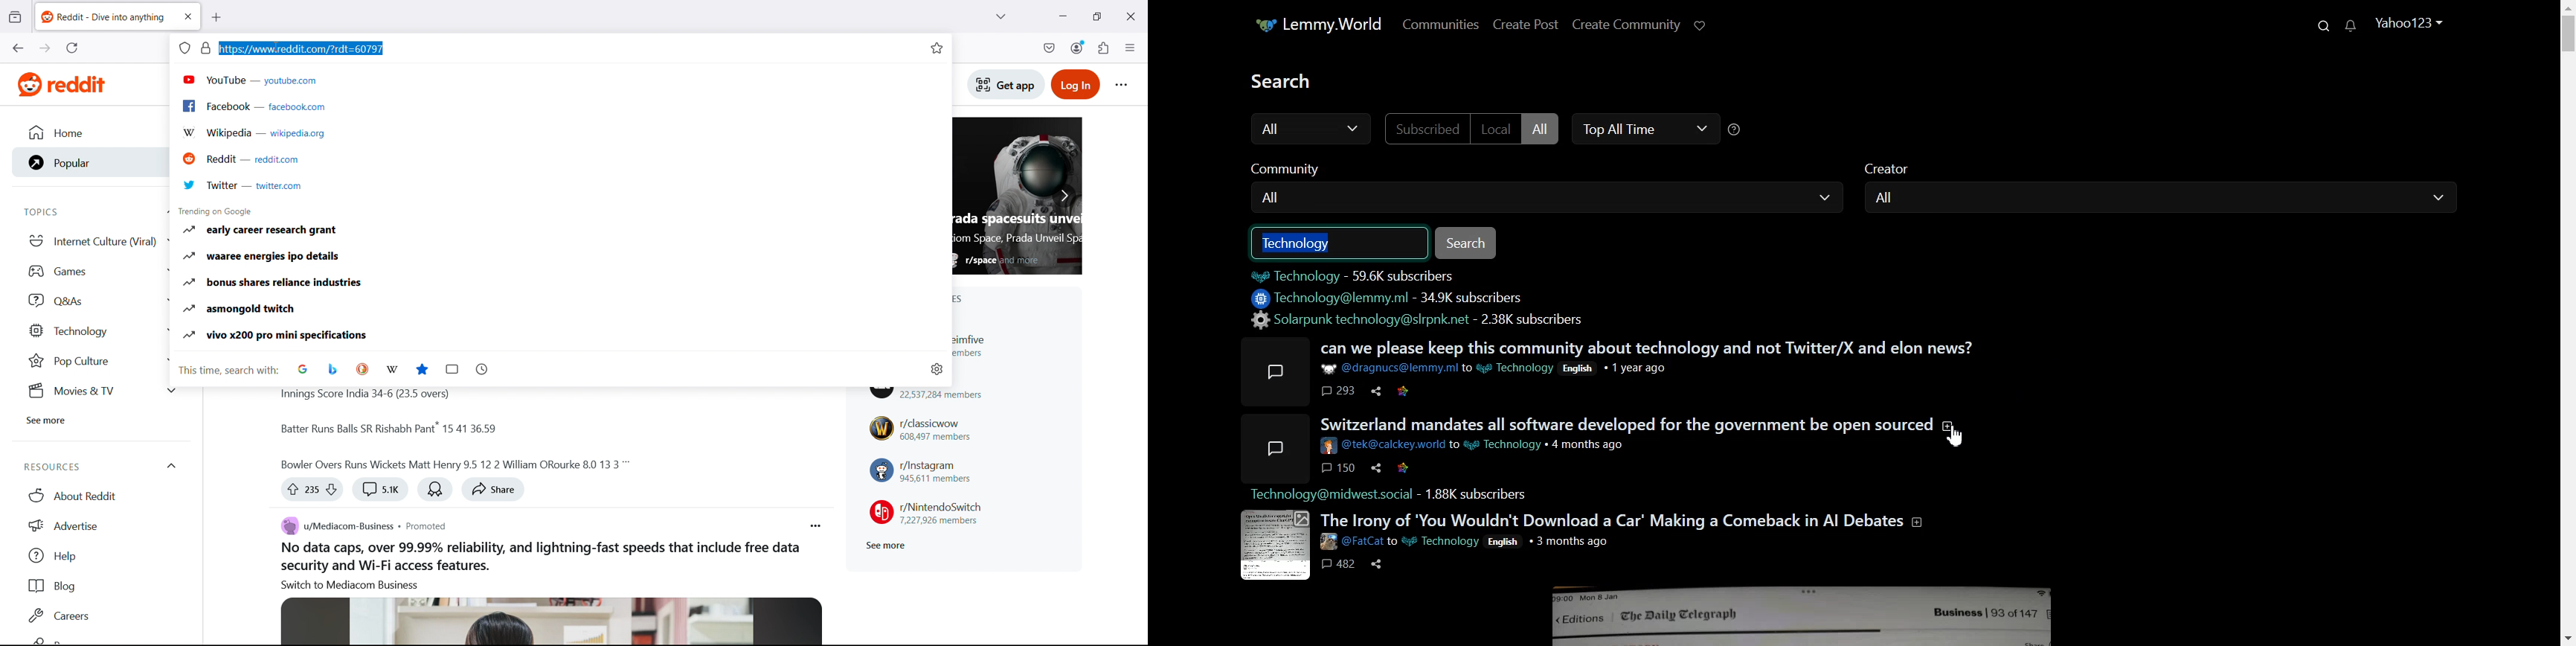 This screenshot has height=672, width=2576. What do you see at coordinates (1637, 424) in the screenshot?
I see `Switzerland mandates all software developed for the government be open sourced` at bounding box center [1637, 424].